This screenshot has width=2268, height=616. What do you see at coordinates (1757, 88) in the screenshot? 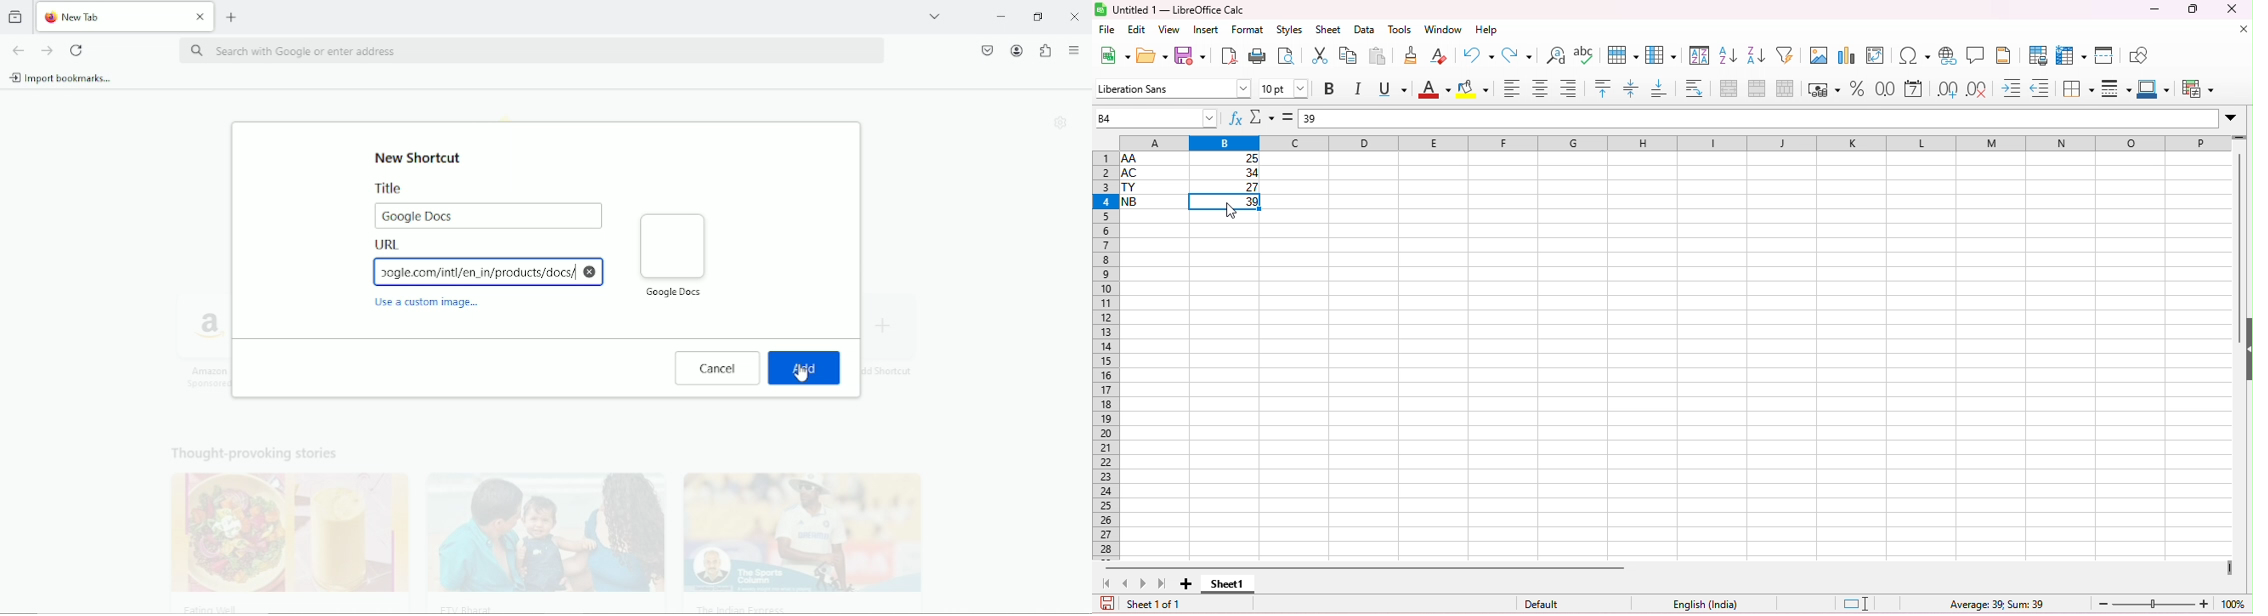
I see `merge` at bounding box center [1757, 88].